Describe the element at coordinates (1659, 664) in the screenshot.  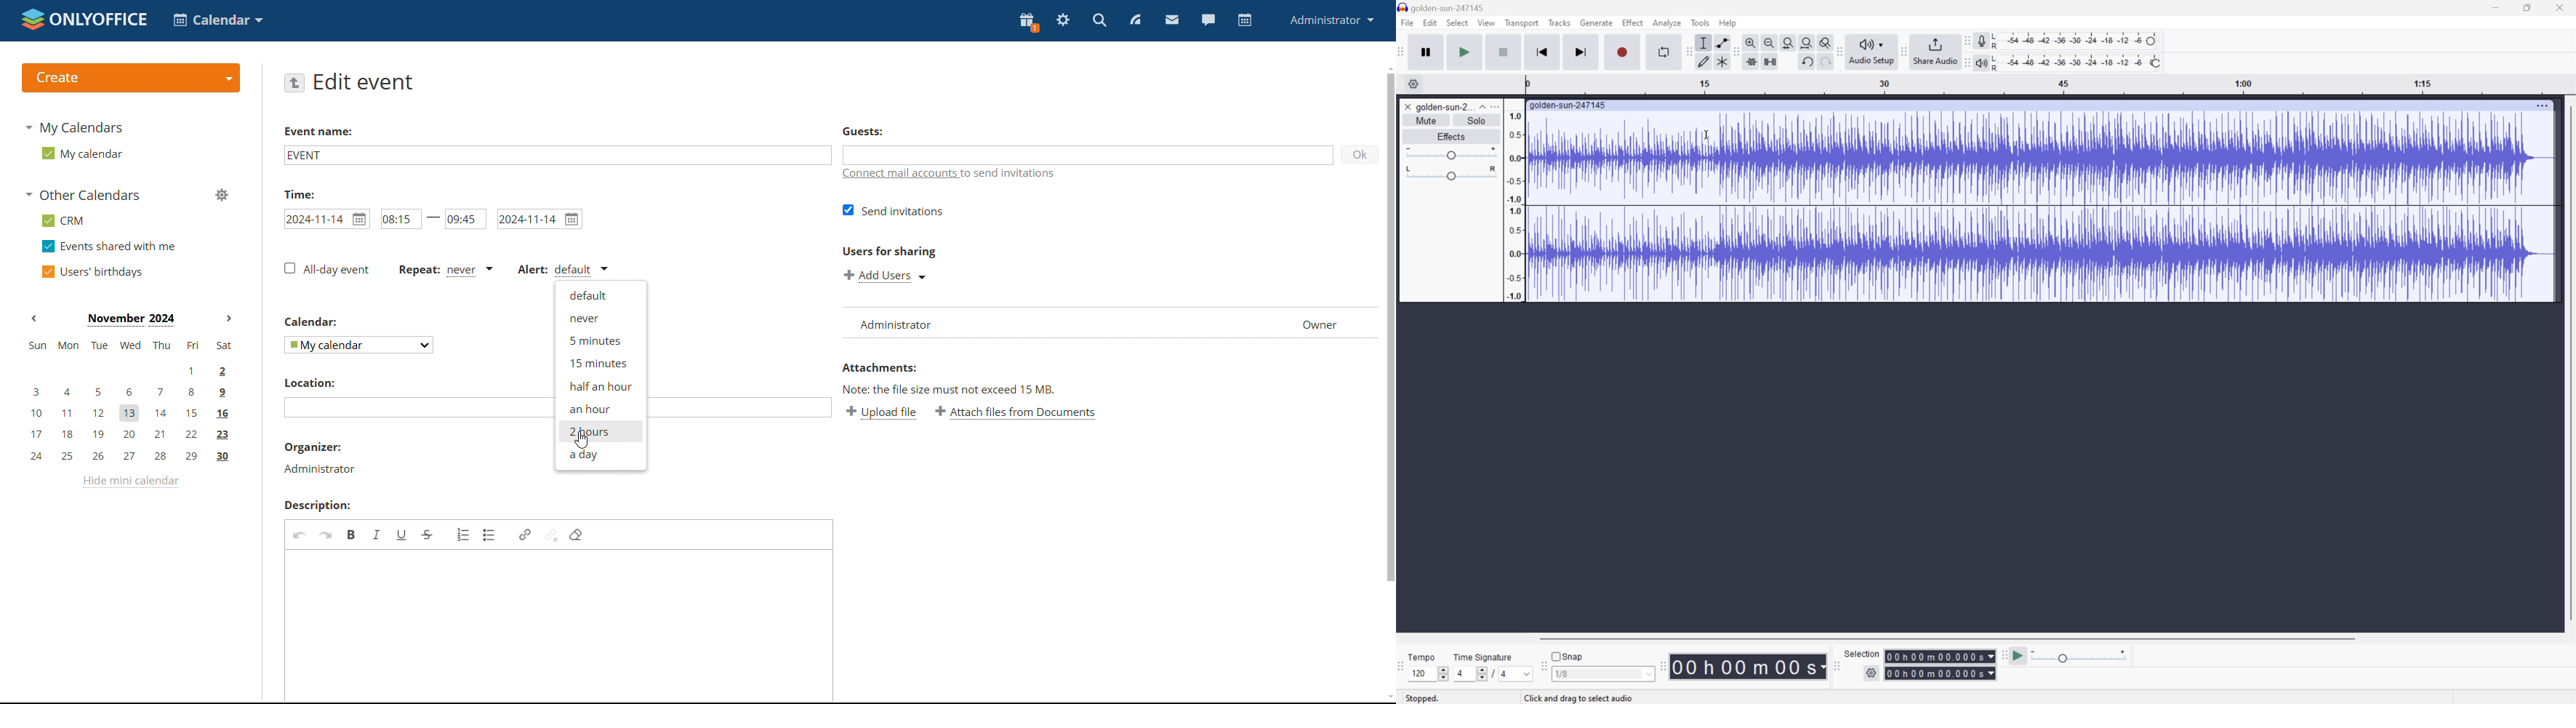
I see `Audacity Time toolbar` at that location.